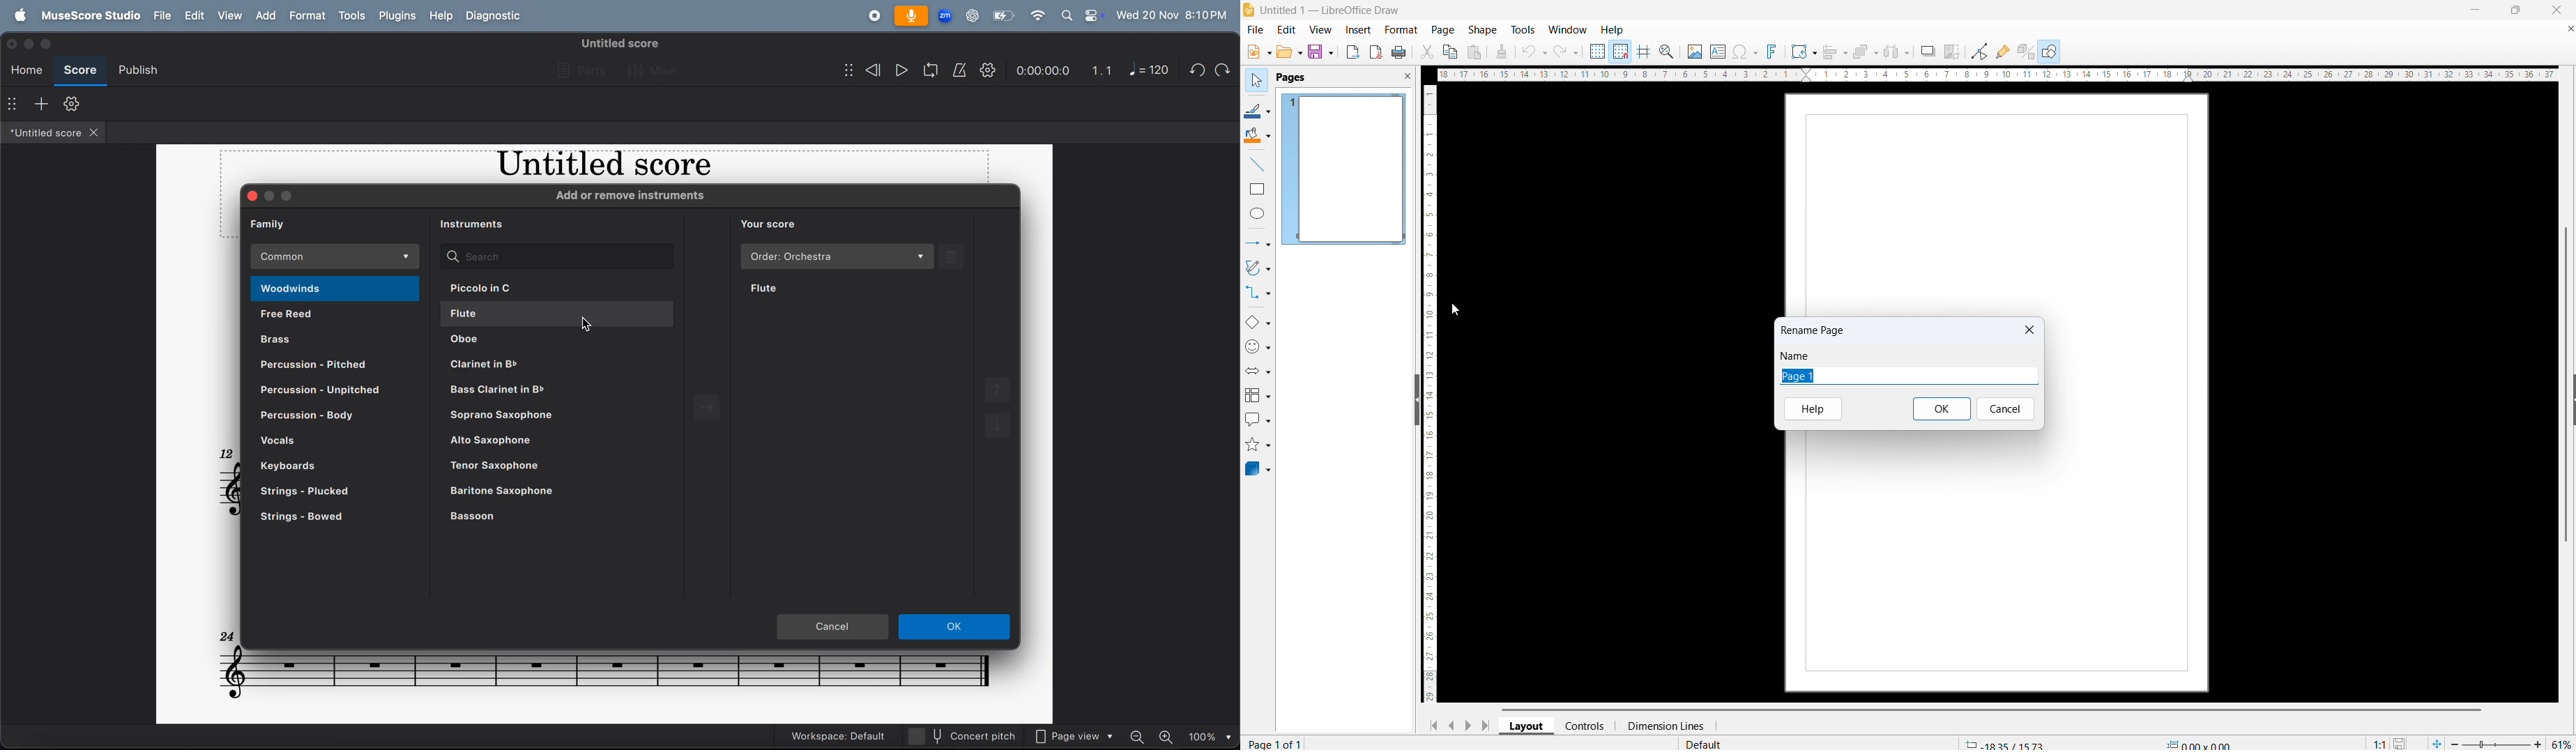  Describe the element at coordinates (1772, 52) in the screenshot. I see `insert fontwork text` at that location.